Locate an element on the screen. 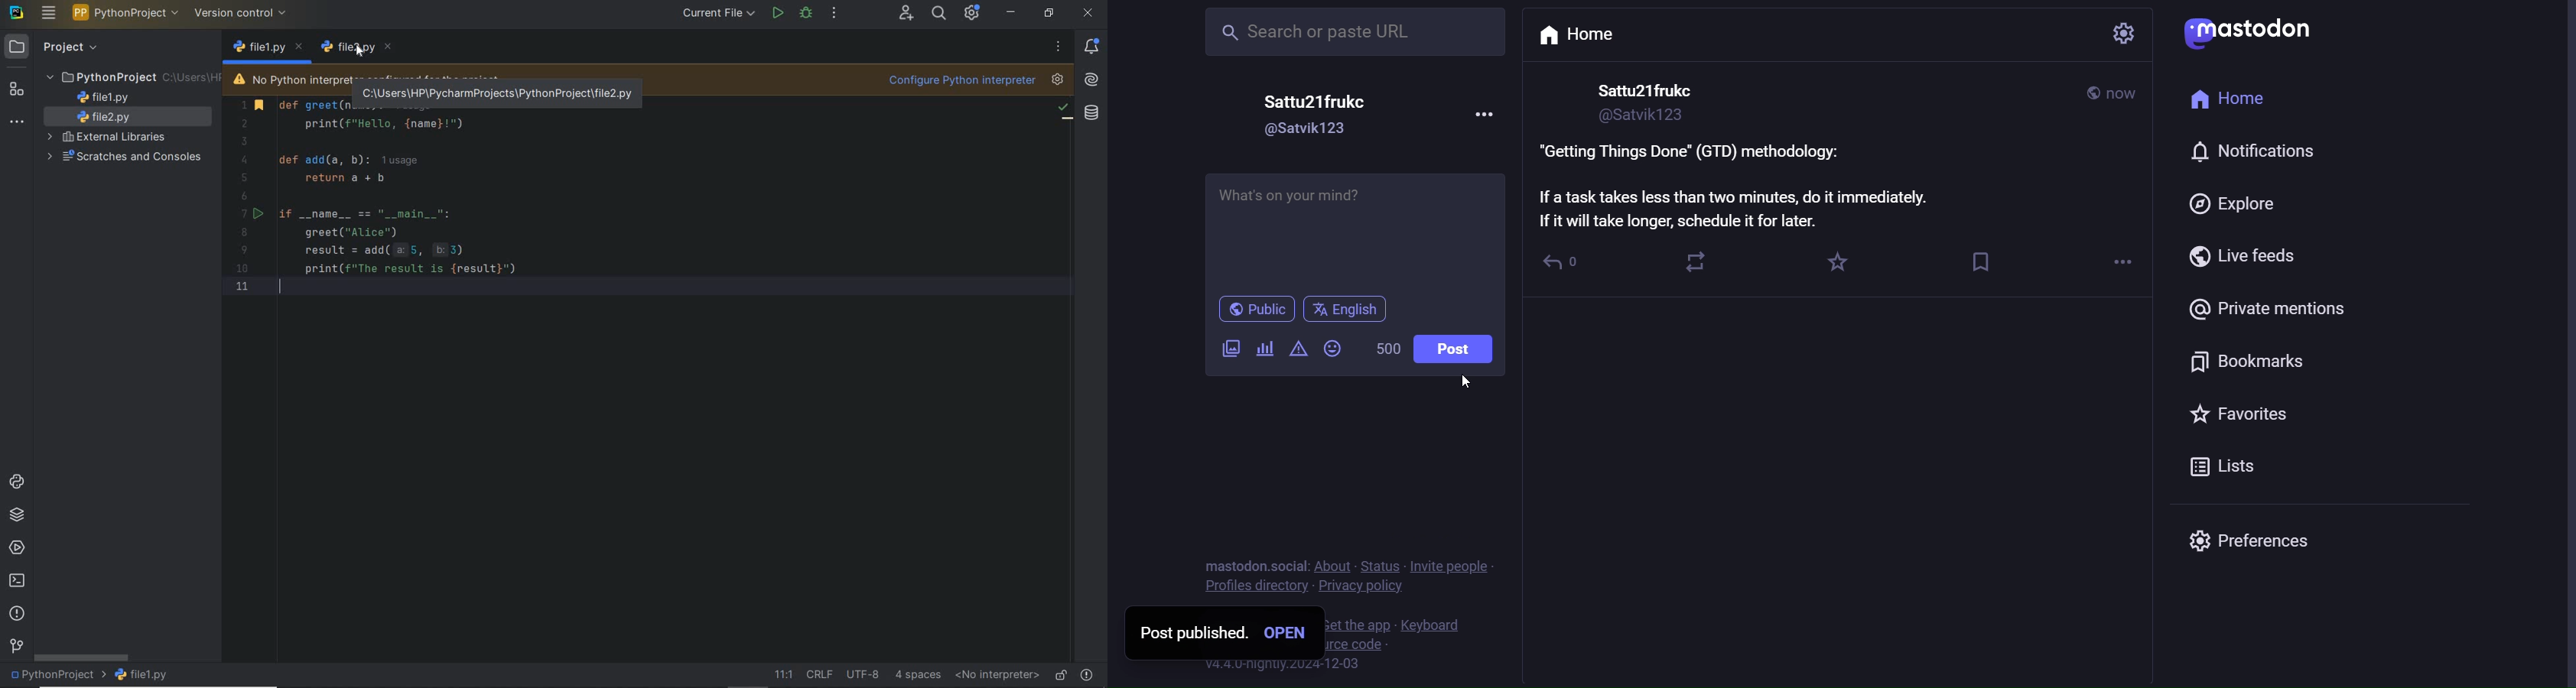  favorites is located at coordinates (1838, 262).